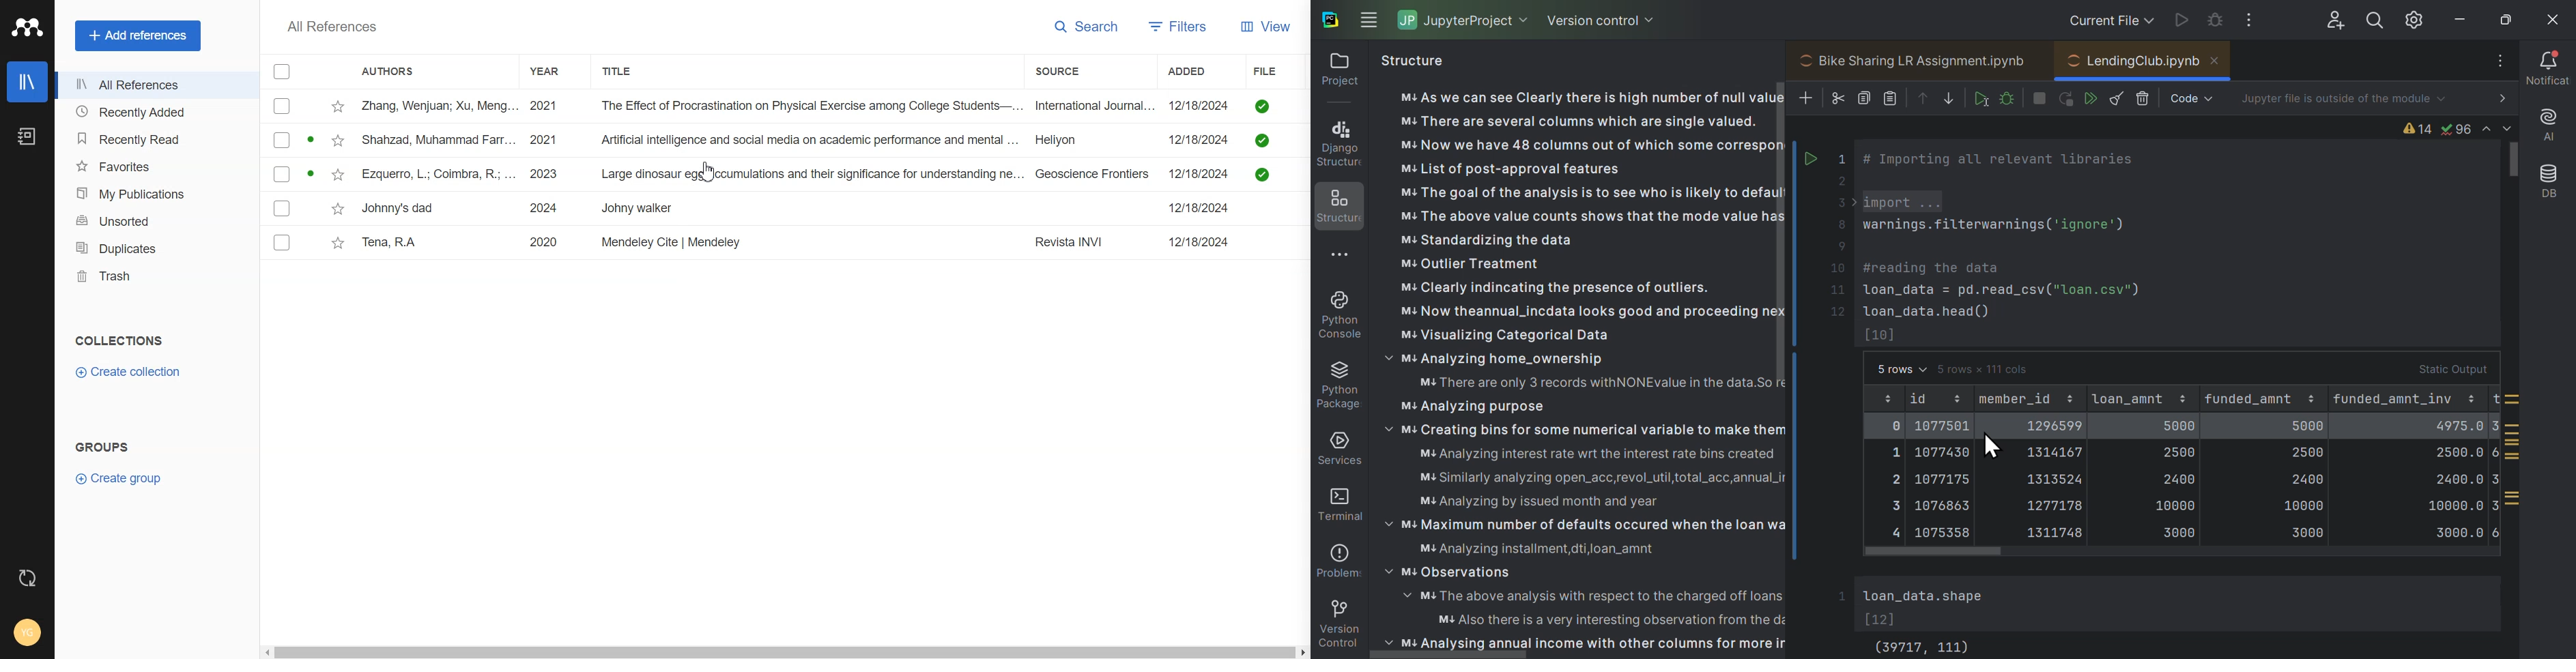  Describe the element at coordinates (1198, 242) in the screenshot. I see `date` at that location.